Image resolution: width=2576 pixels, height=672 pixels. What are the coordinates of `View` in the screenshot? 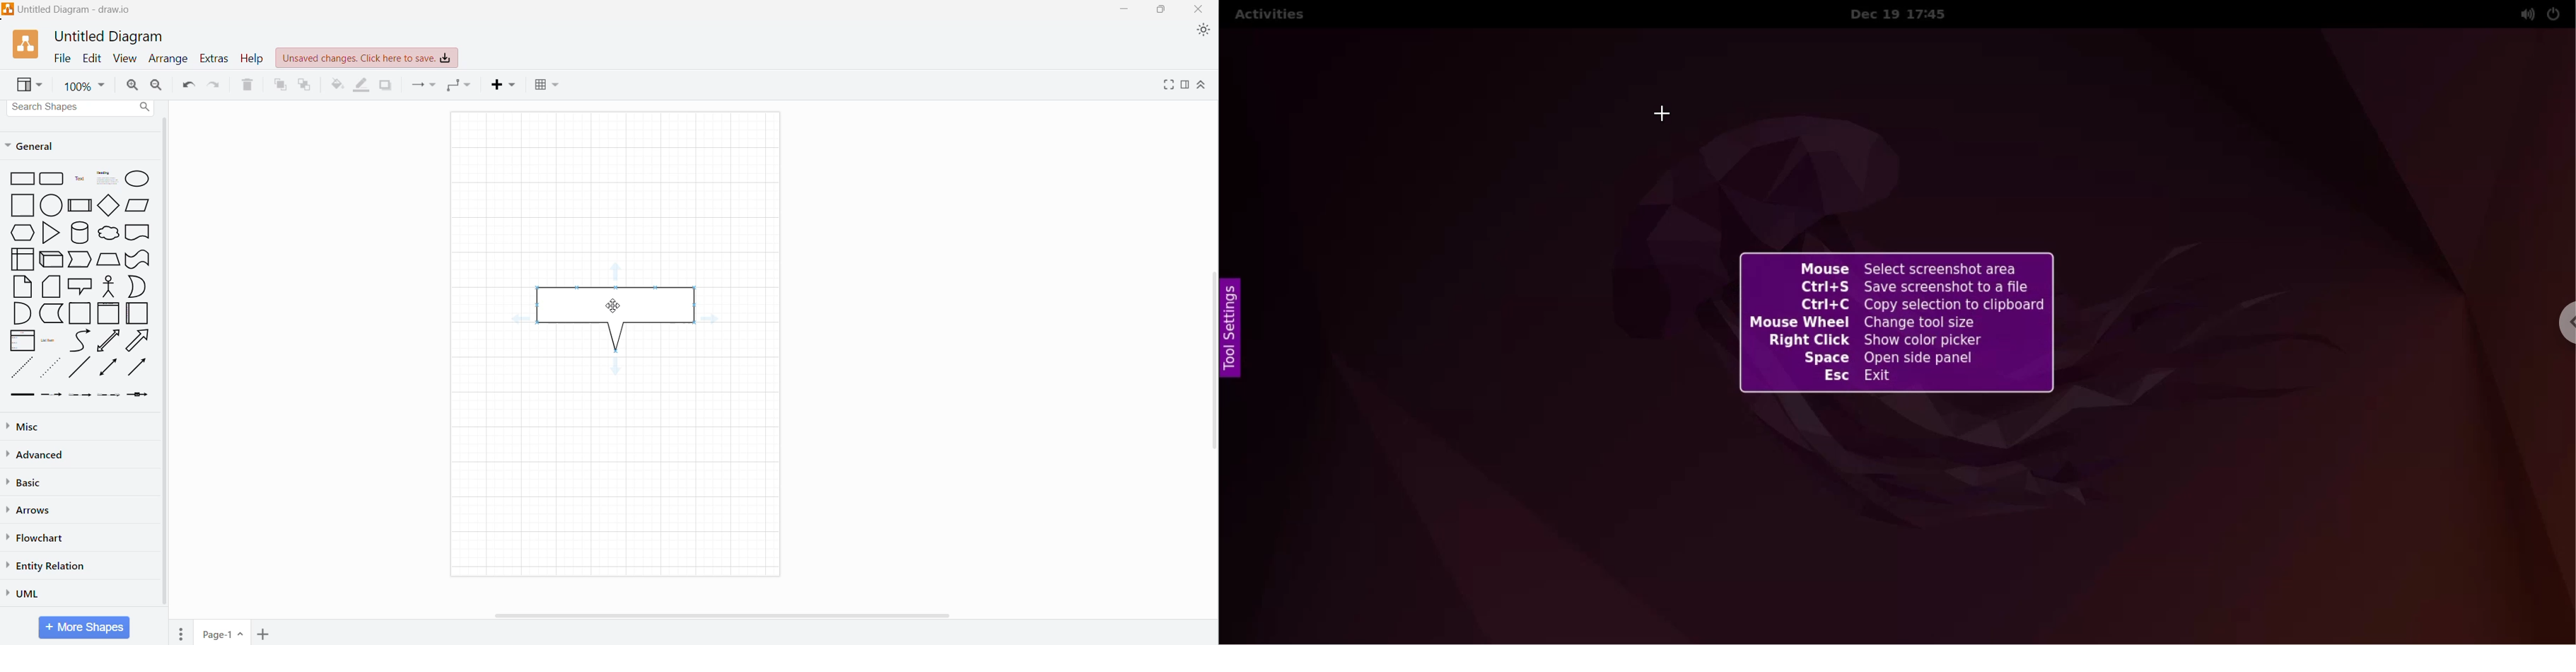 It's located at (30, 85).